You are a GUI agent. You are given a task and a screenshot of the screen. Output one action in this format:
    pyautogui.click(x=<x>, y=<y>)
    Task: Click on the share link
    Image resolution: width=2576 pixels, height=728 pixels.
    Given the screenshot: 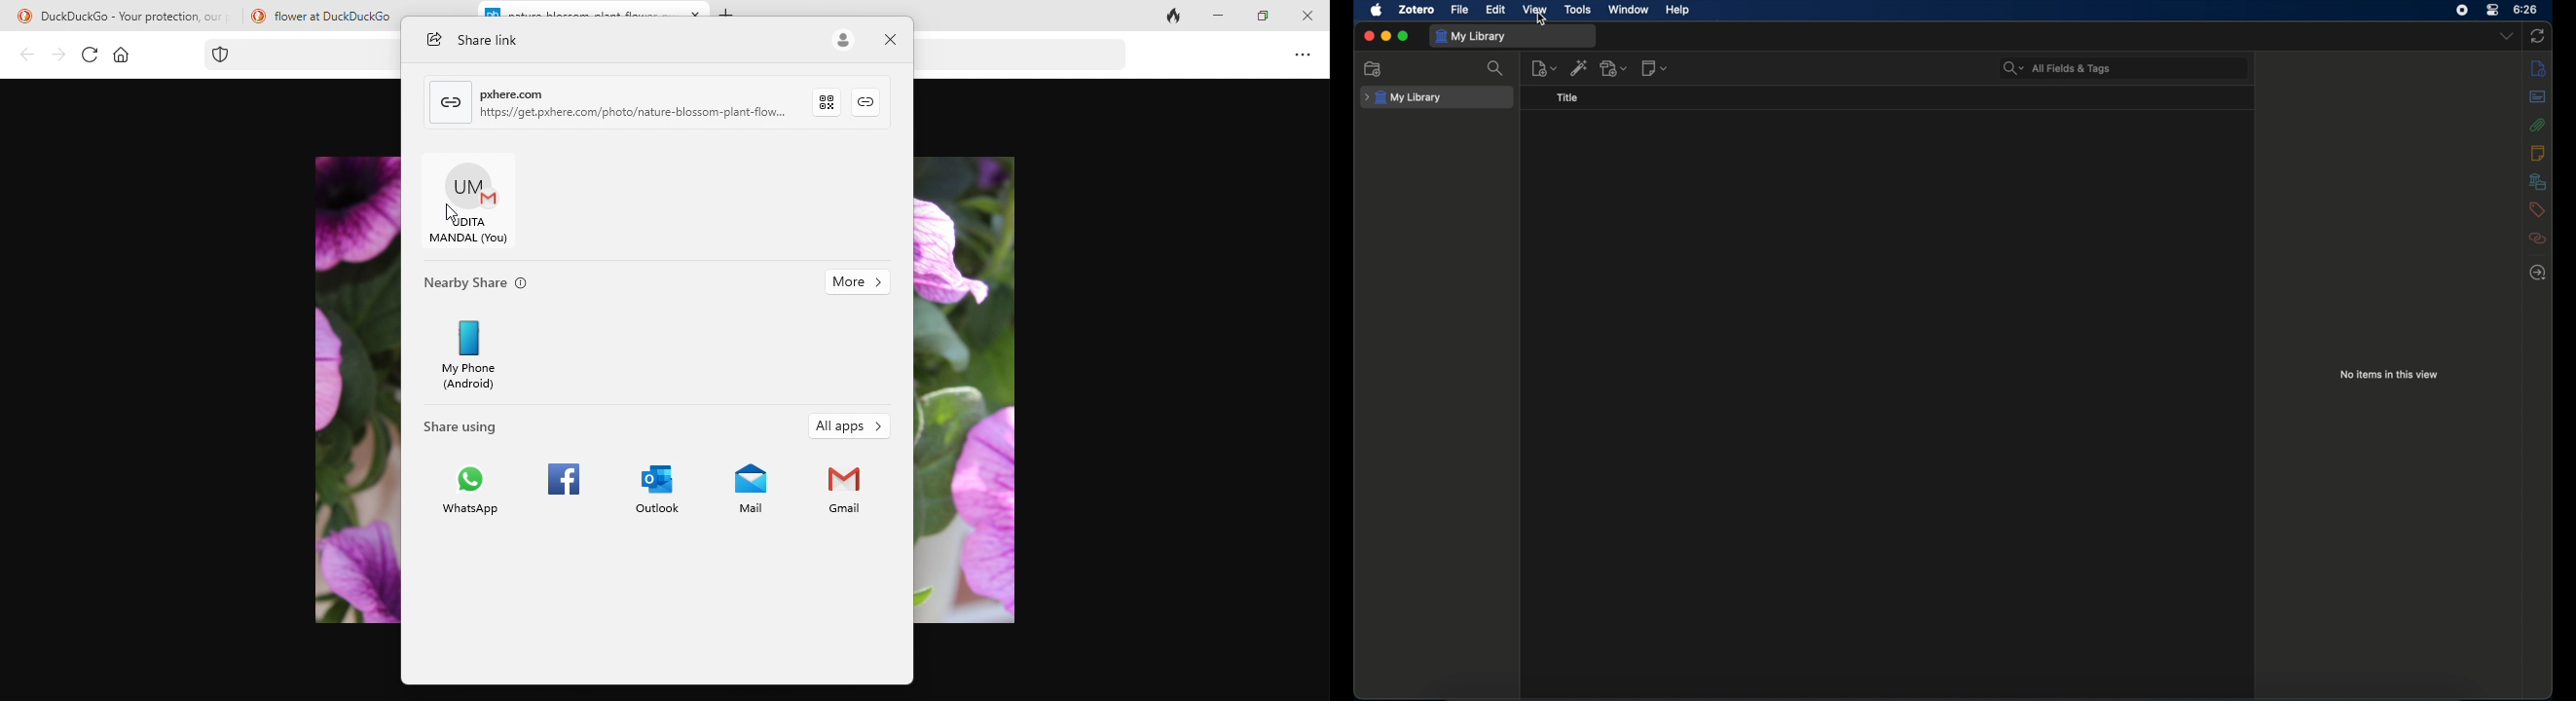 What is the action you would take?
    pyautogui.click(x=483, y=40)
    